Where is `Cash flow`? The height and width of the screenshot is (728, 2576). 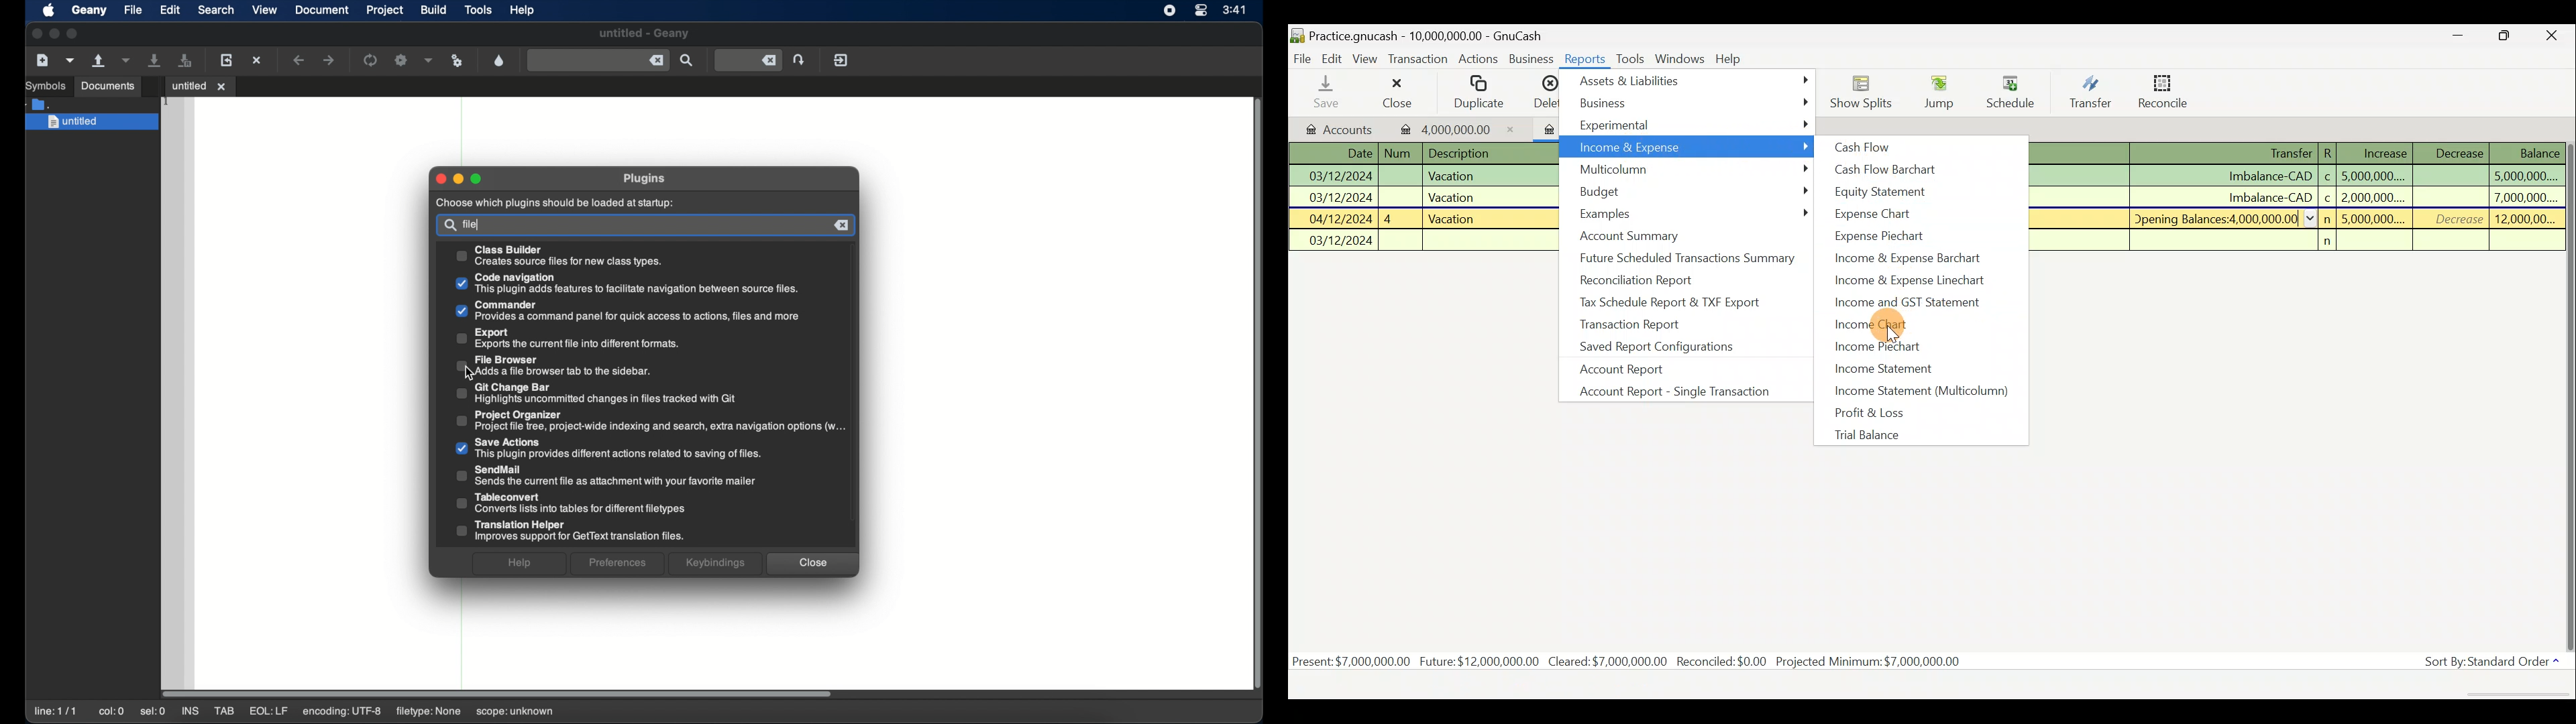 Cash flow is located at coordinates (1862, 146).